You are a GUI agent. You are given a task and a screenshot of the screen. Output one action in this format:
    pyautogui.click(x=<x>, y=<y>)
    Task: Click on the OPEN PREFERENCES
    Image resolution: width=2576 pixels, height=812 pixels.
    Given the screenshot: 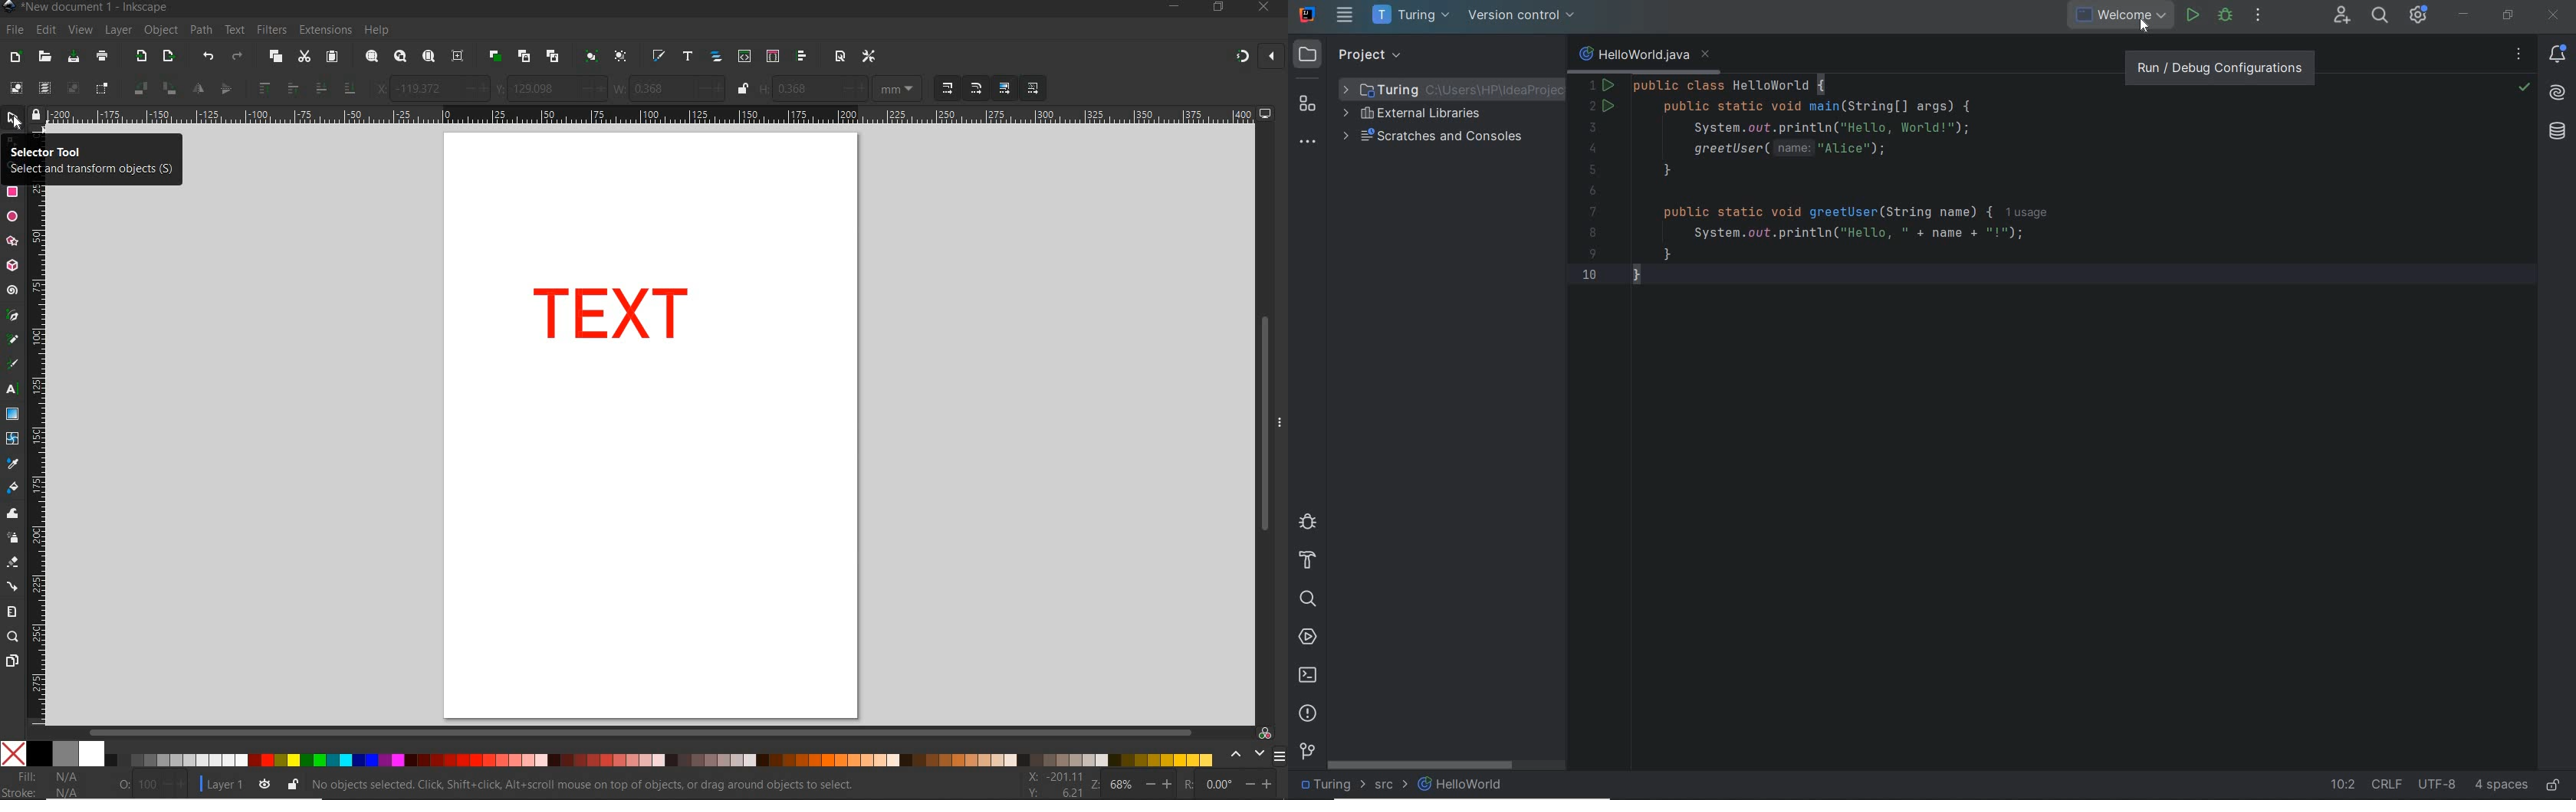 What is the action you would take?
    pyautogui.click(x=870, y=56)
    